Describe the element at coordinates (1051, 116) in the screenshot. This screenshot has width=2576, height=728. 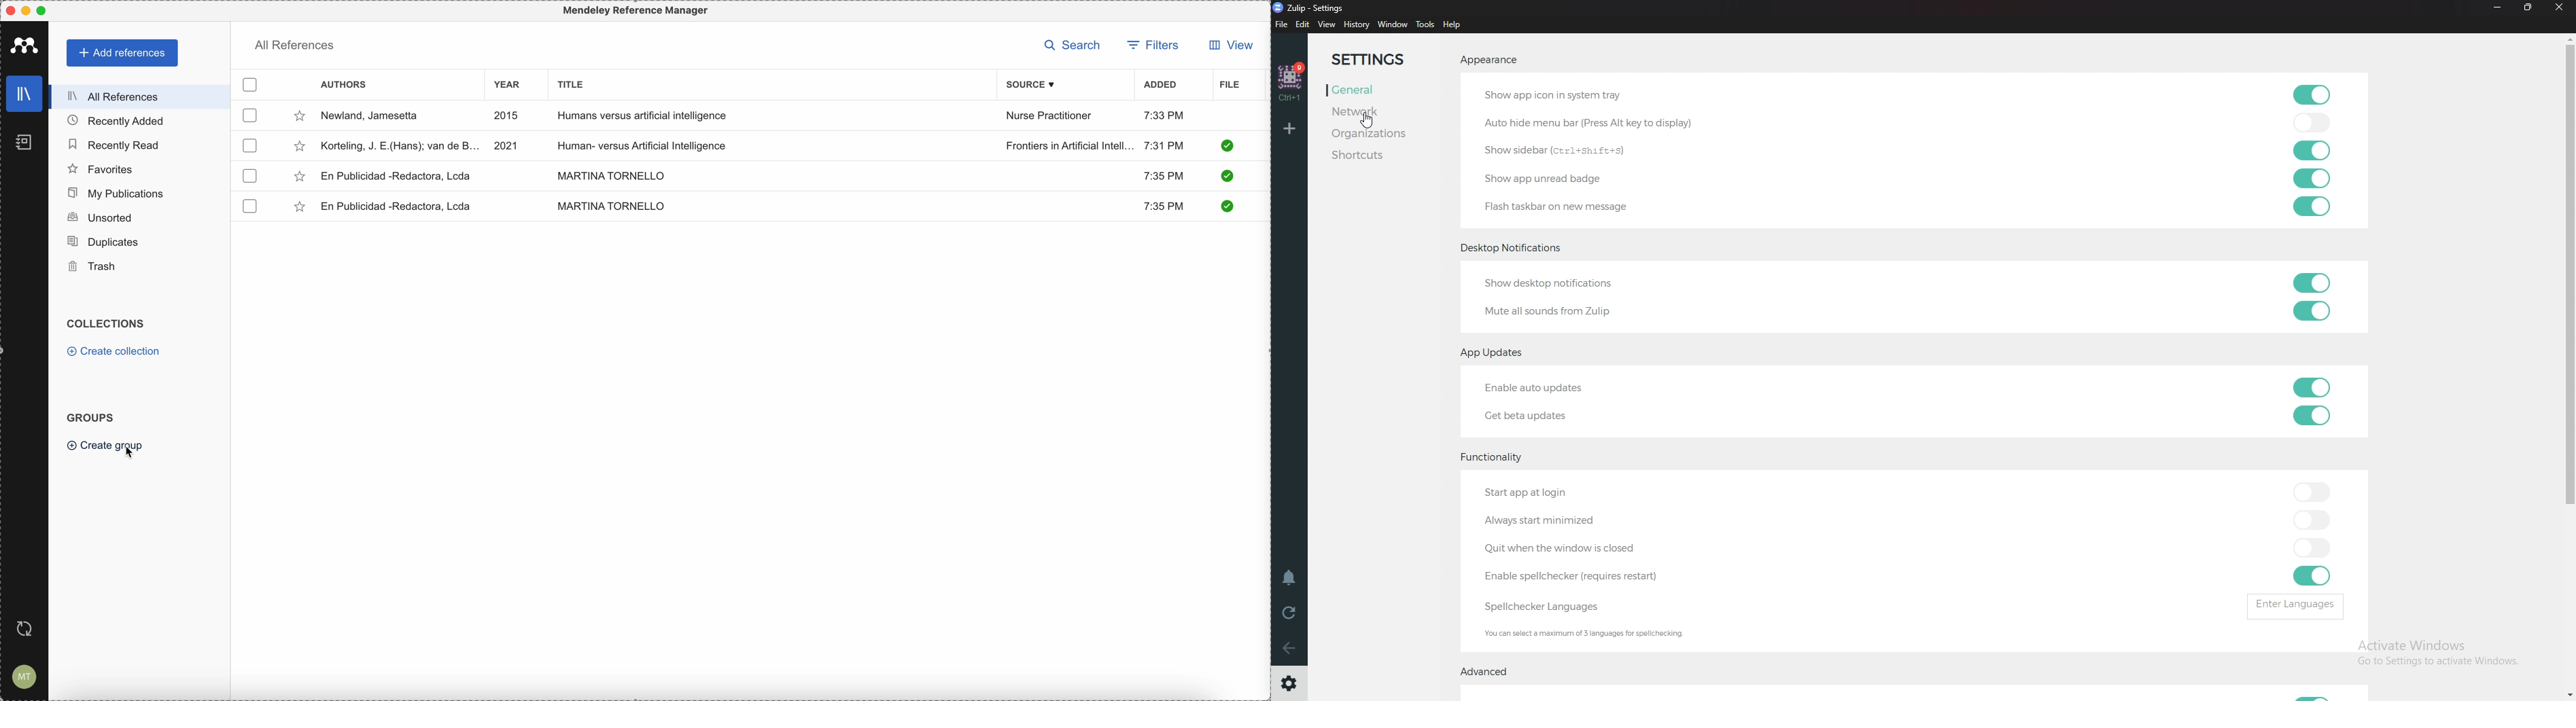
I see `Nurse Practitioner` at that location.